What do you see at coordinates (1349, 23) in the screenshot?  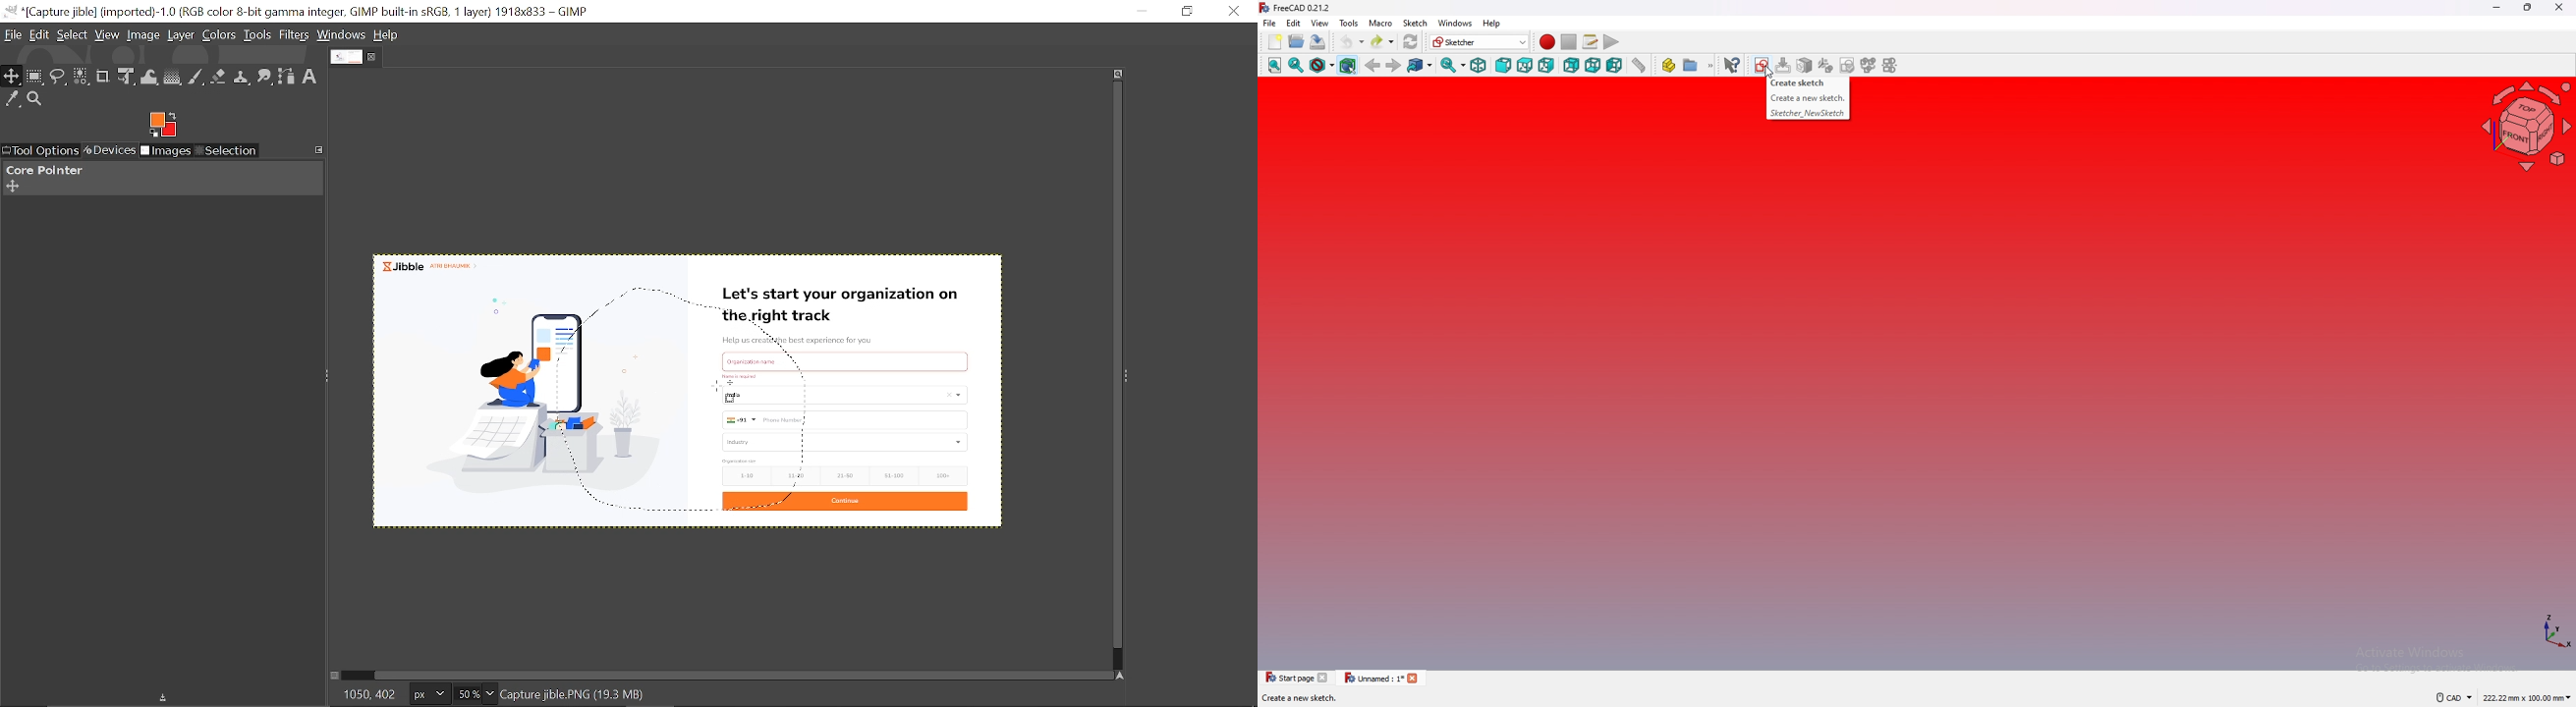 I see `tools` at bounding box center [1349, 23].